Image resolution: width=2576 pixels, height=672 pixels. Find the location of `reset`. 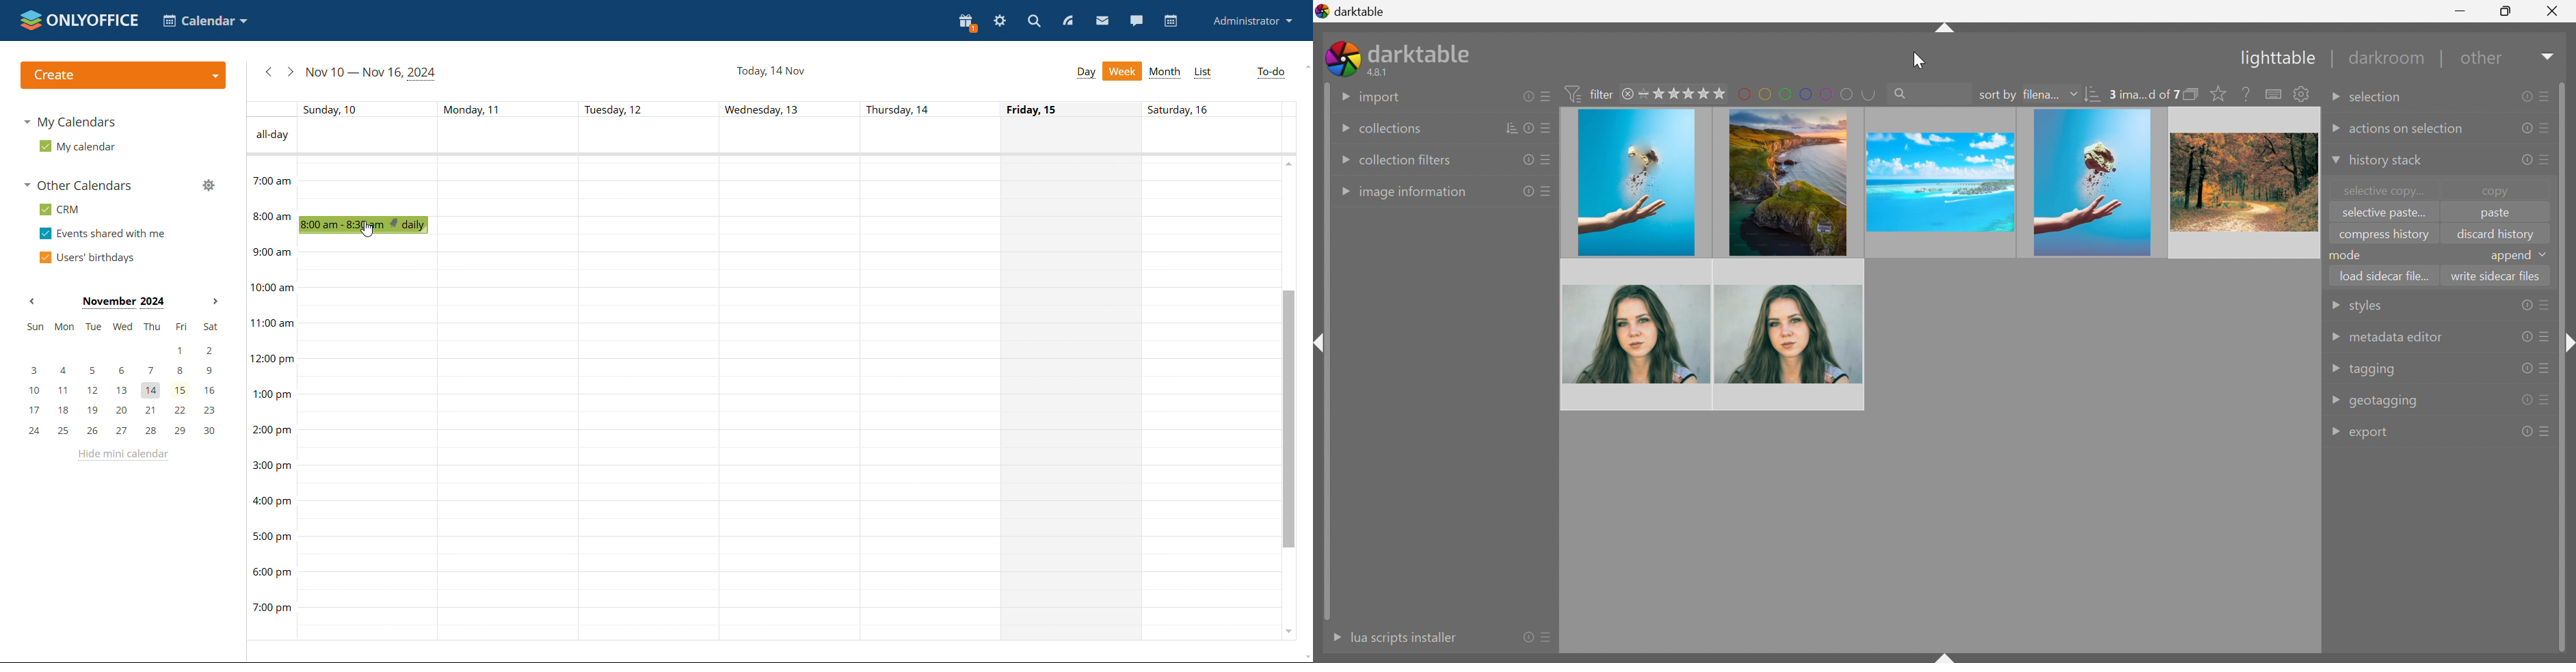

reset is located at coordinates (1527, 96).